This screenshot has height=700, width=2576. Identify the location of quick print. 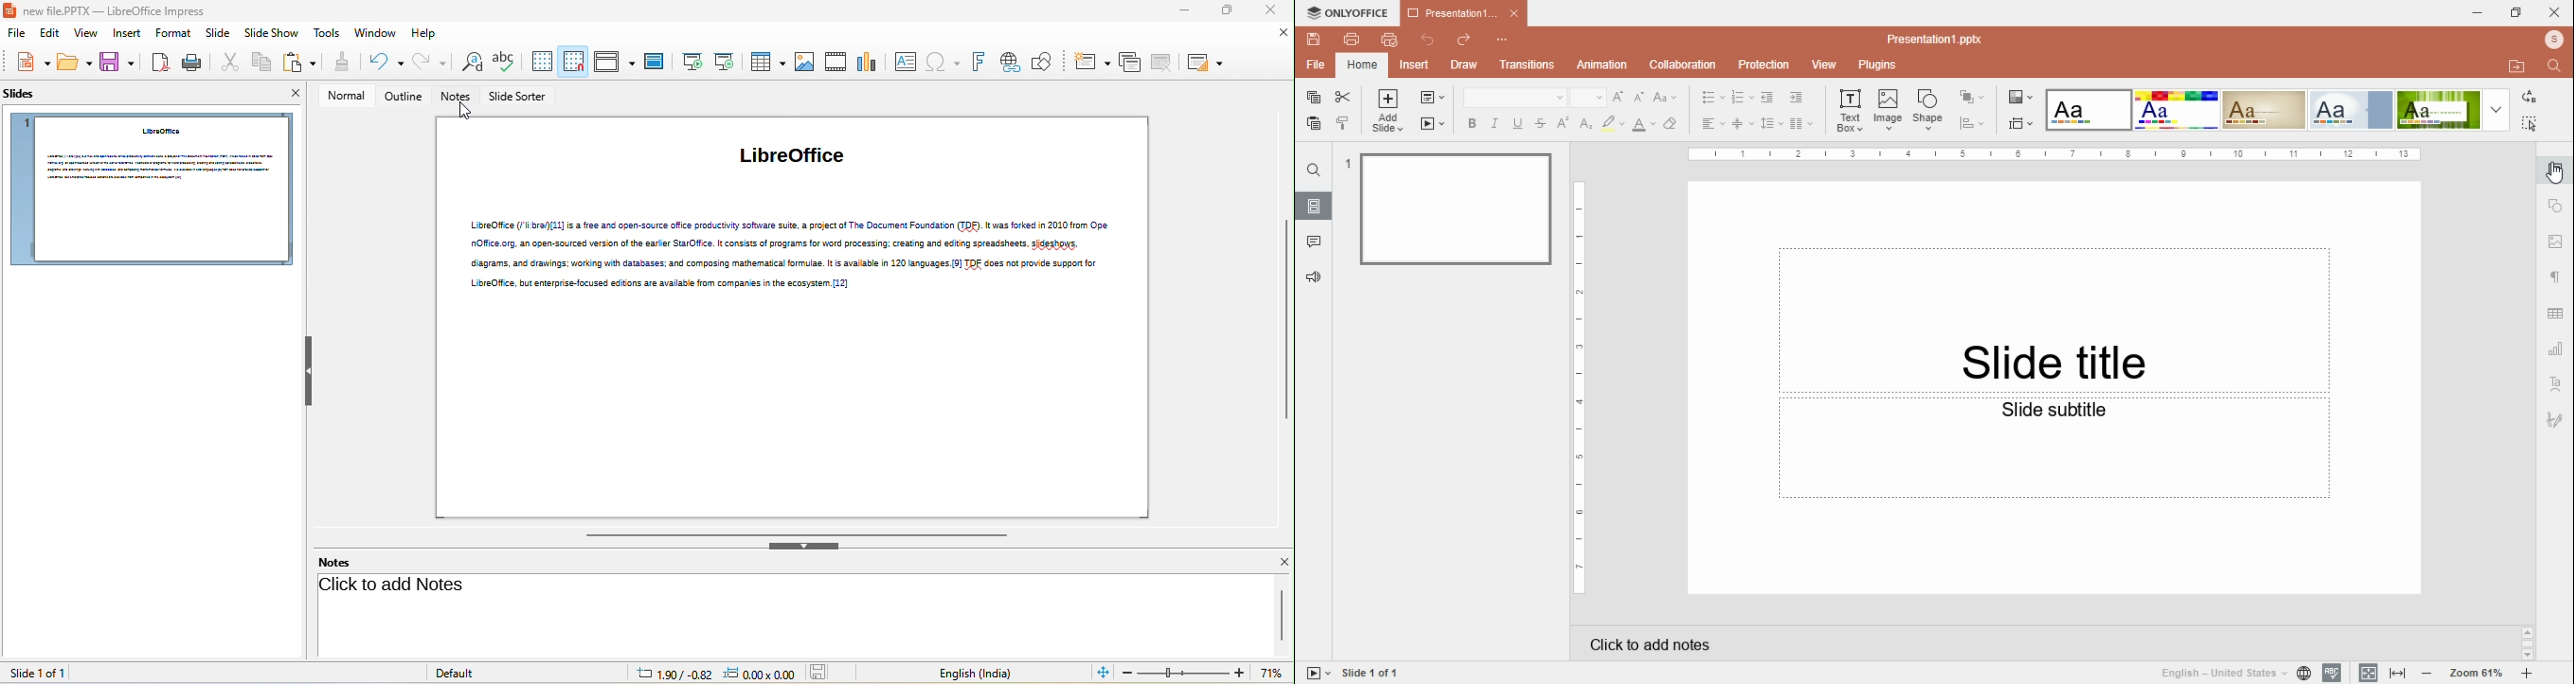
(1389, 39).